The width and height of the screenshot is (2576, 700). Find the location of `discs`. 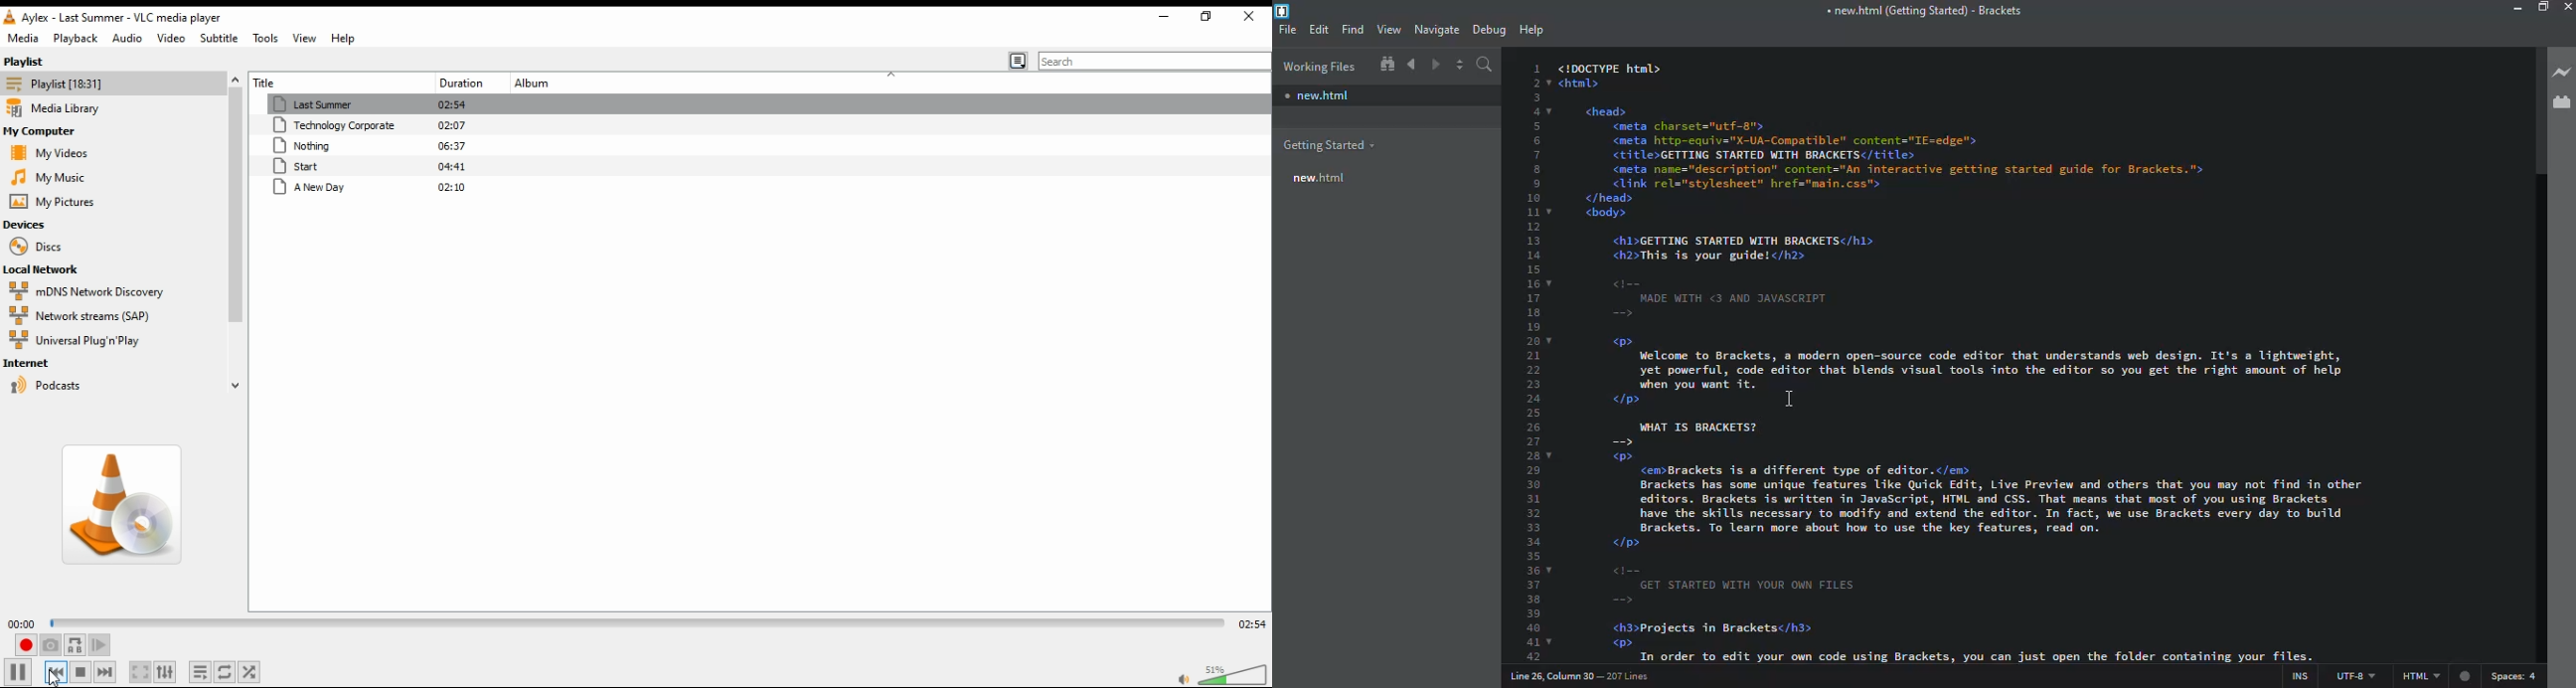

discs is located at coordinates (50, 246).